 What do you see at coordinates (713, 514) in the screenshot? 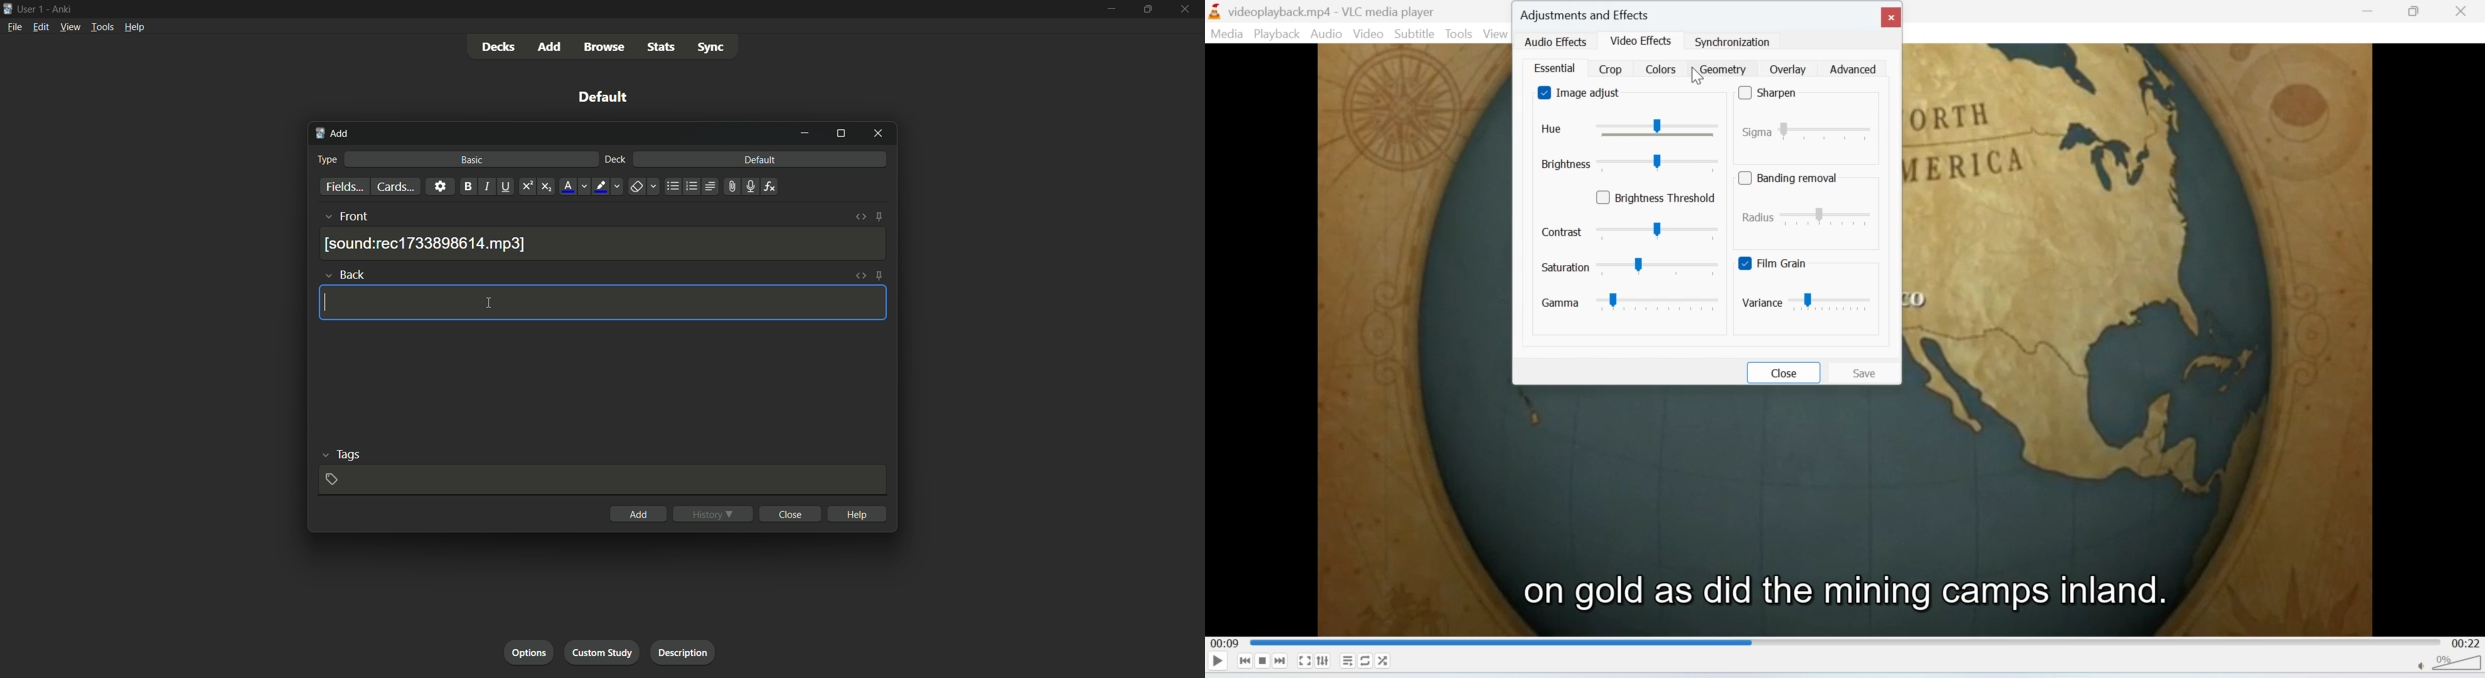
I see `history` at bounding box center [713, 514].